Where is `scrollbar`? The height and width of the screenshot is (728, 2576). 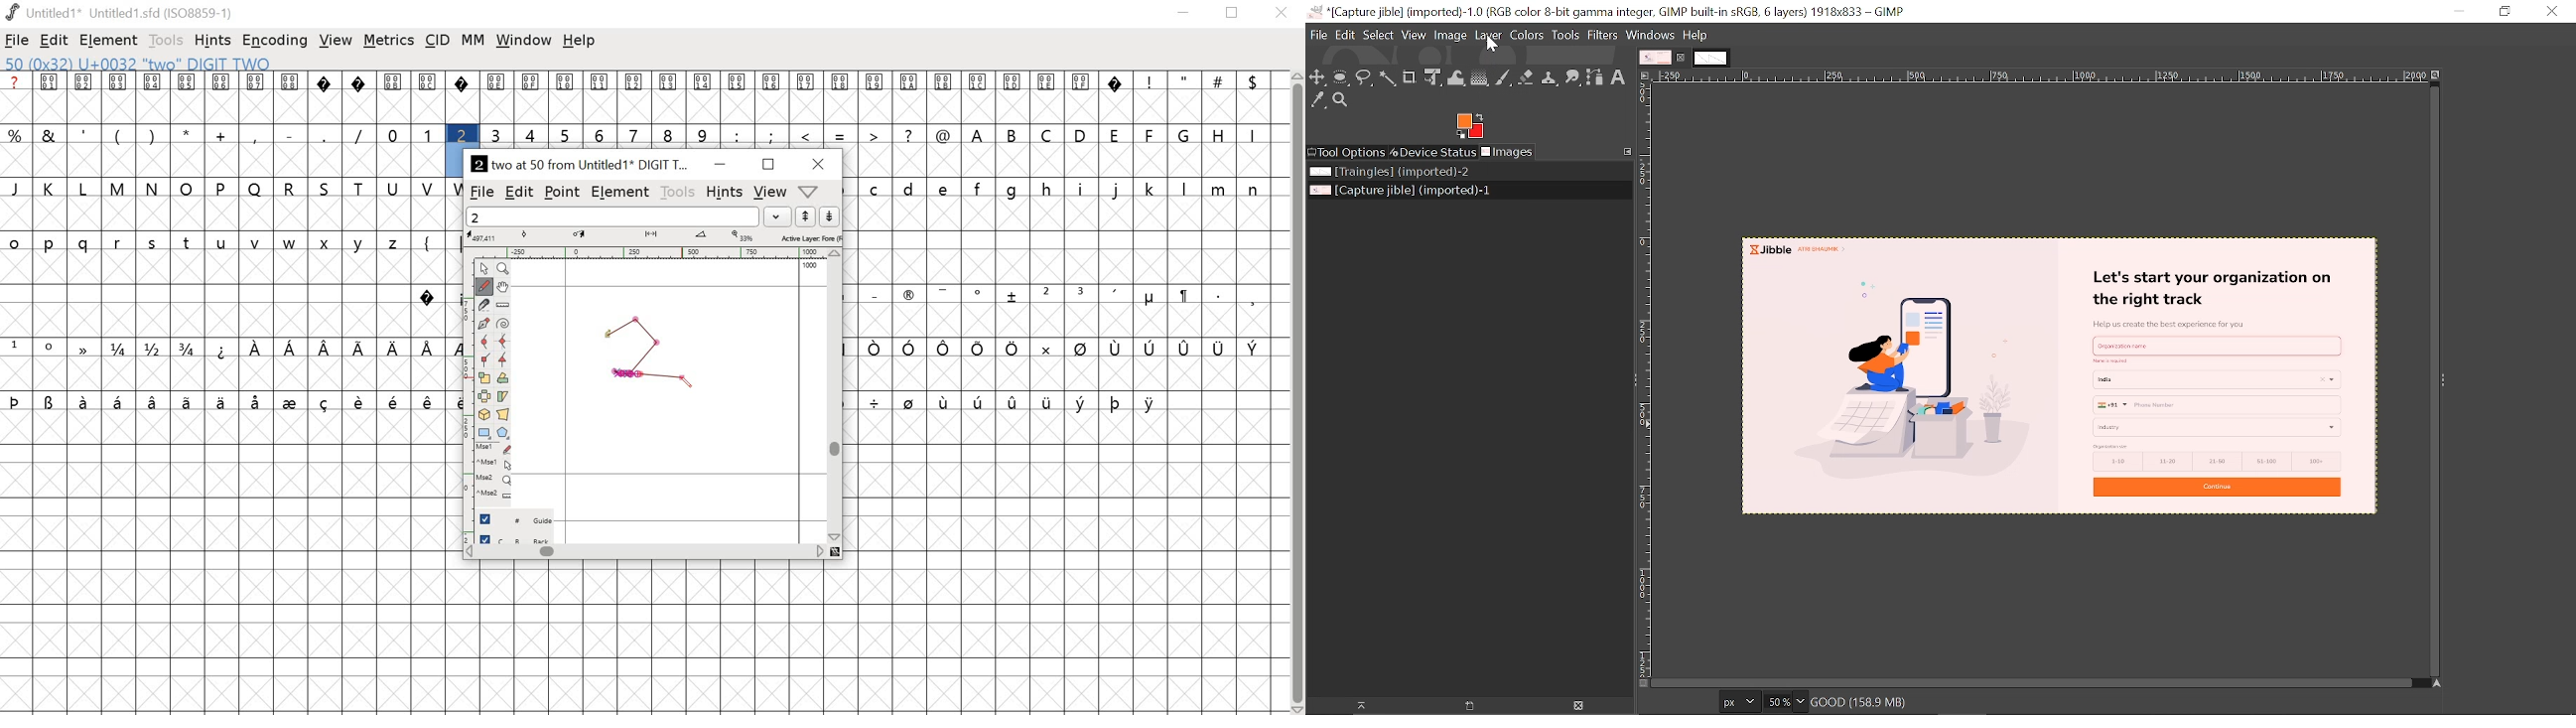
scrollbar is located at coordinates (834, 396).